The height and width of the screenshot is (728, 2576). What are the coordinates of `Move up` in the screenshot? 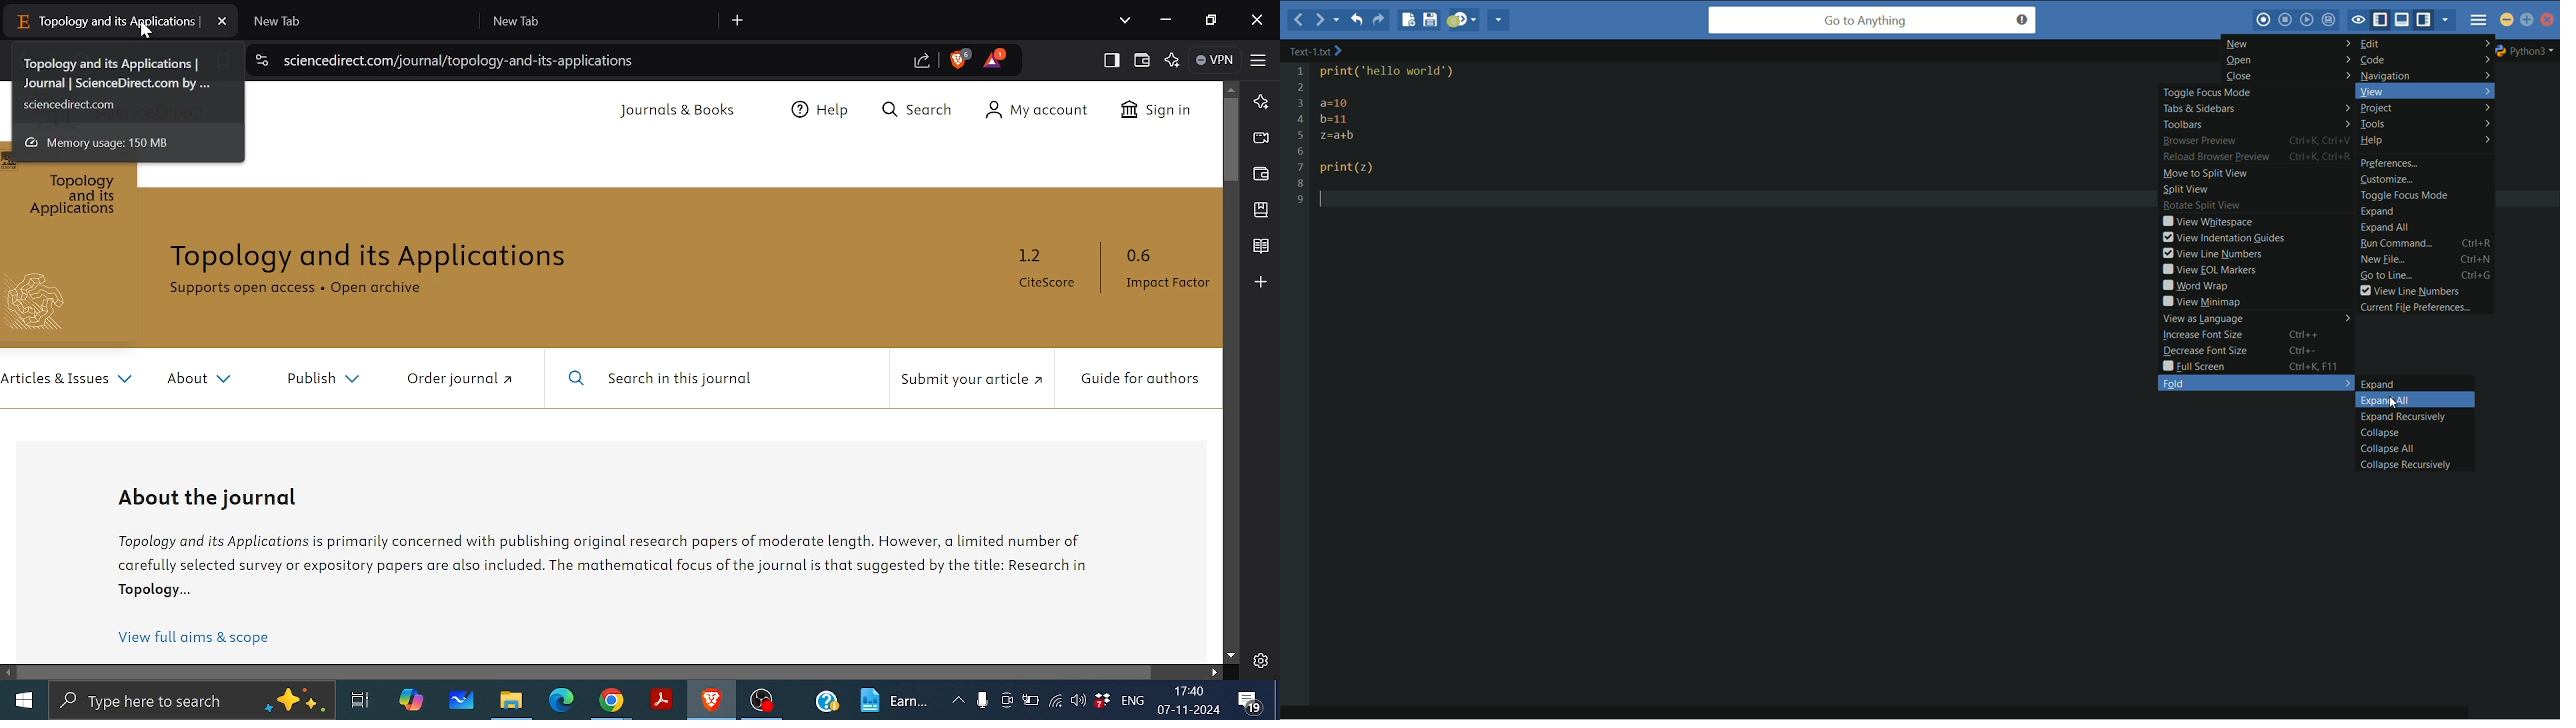 It's located at (1234, 88).